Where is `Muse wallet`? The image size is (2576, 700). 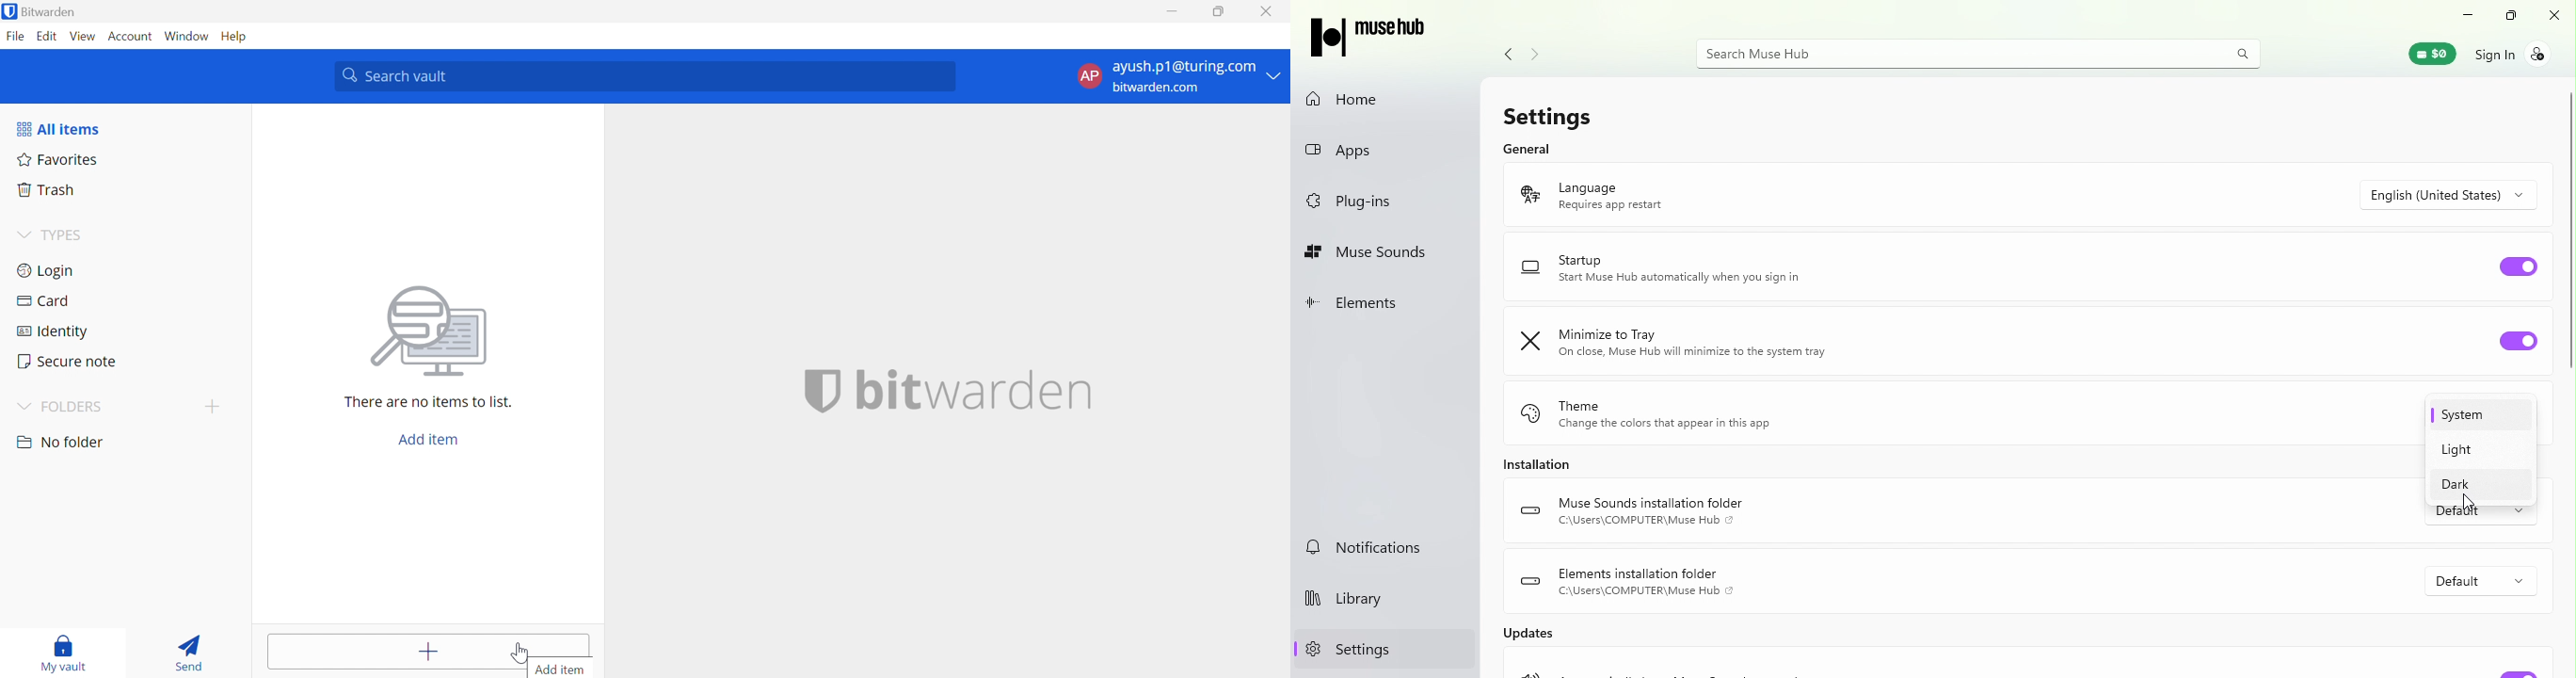
Muse wallet is located at coordinates (2434, 53).